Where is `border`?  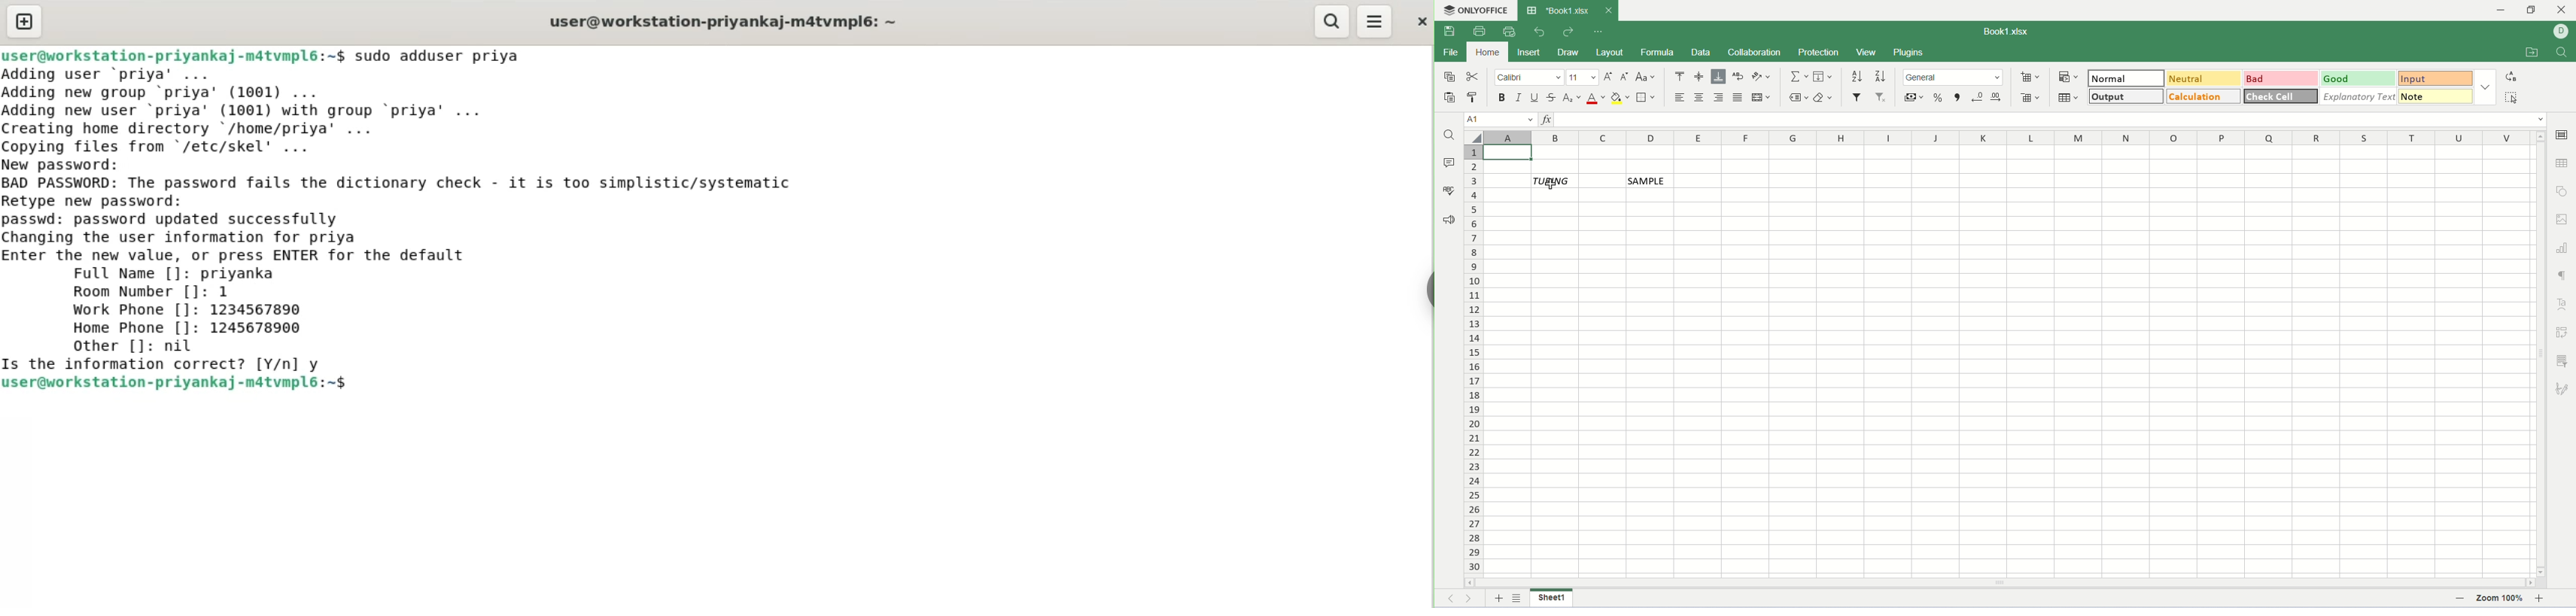
border is located at coordinates (1648, 98).